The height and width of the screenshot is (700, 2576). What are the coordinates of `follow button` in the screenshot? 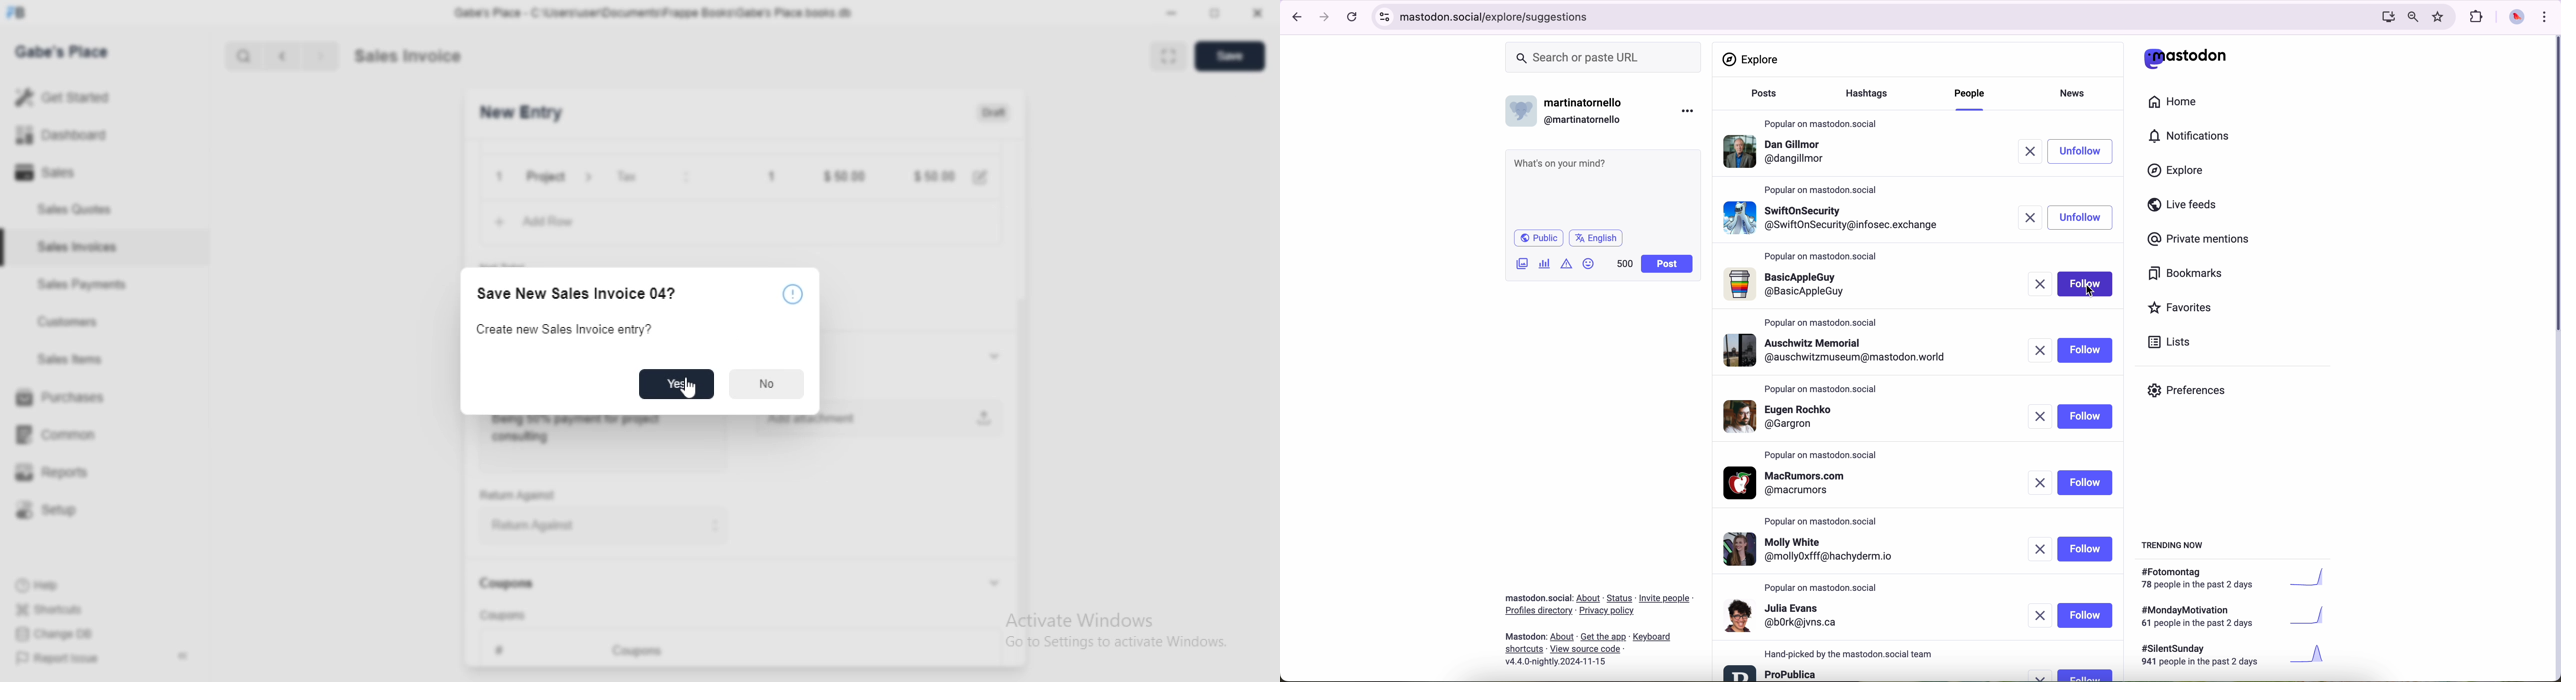 It's located at (2086, 615).